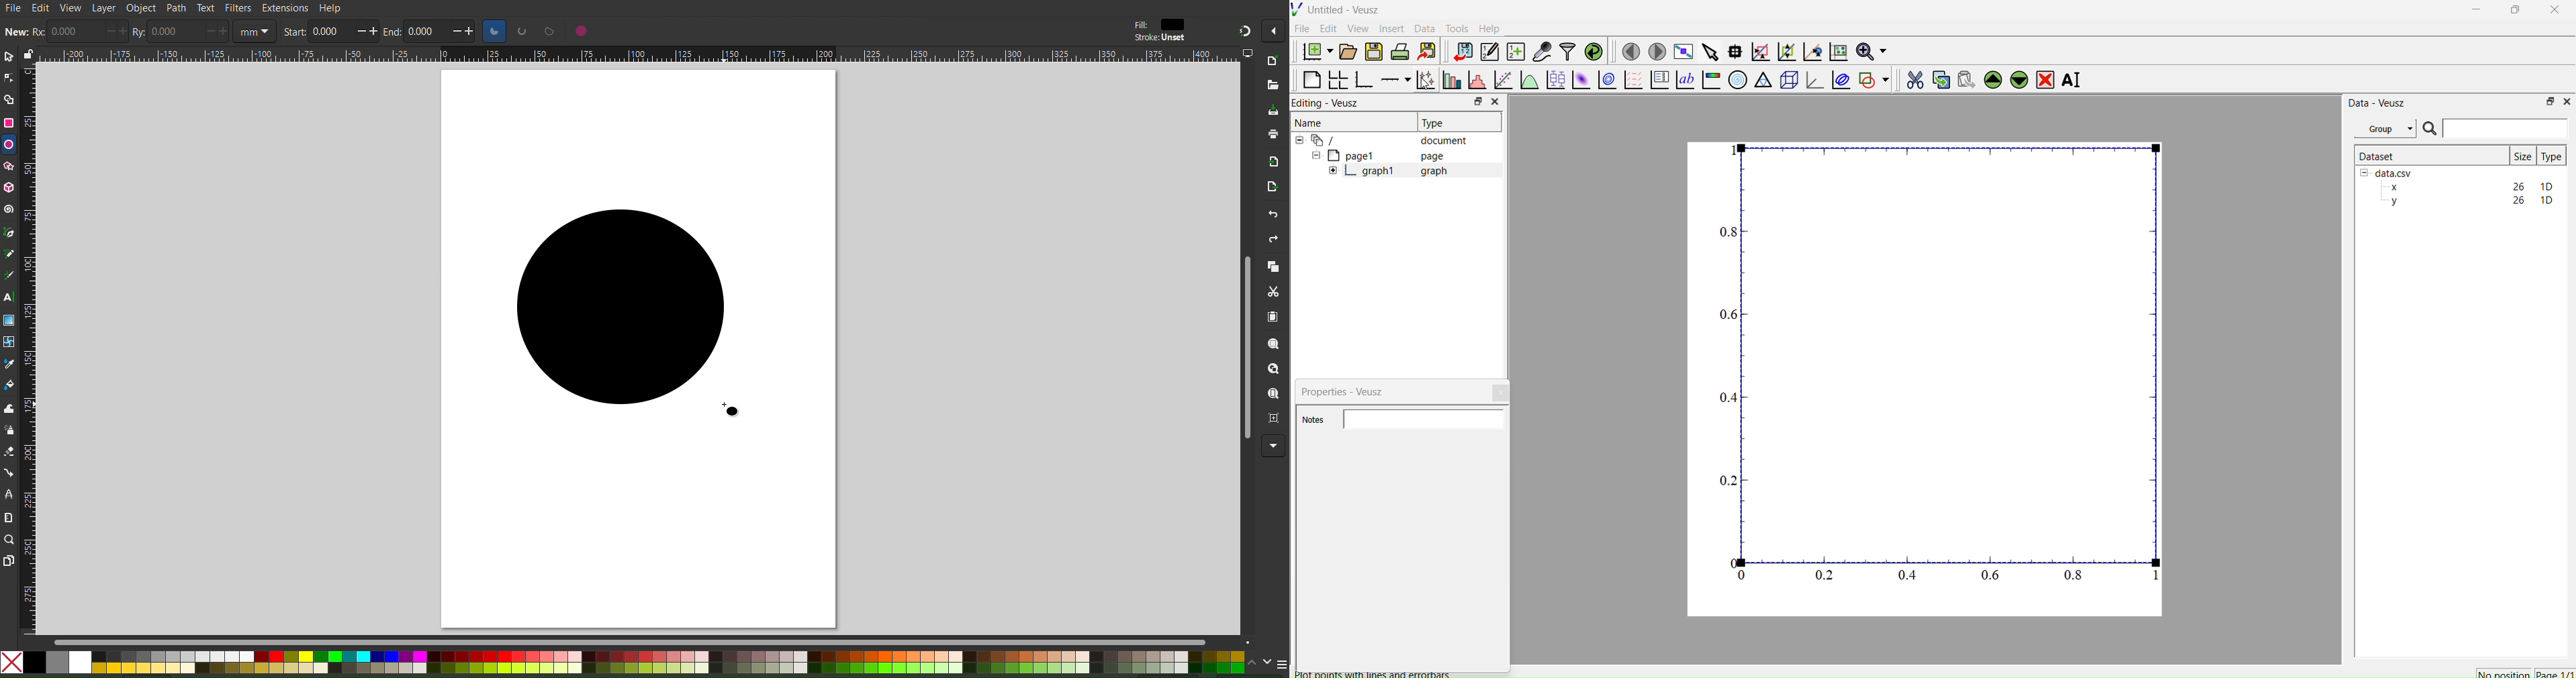  What do you see at coordinates (2505, 128) in the screenshot?
I see `Input` at bounding box center [2505, 128].